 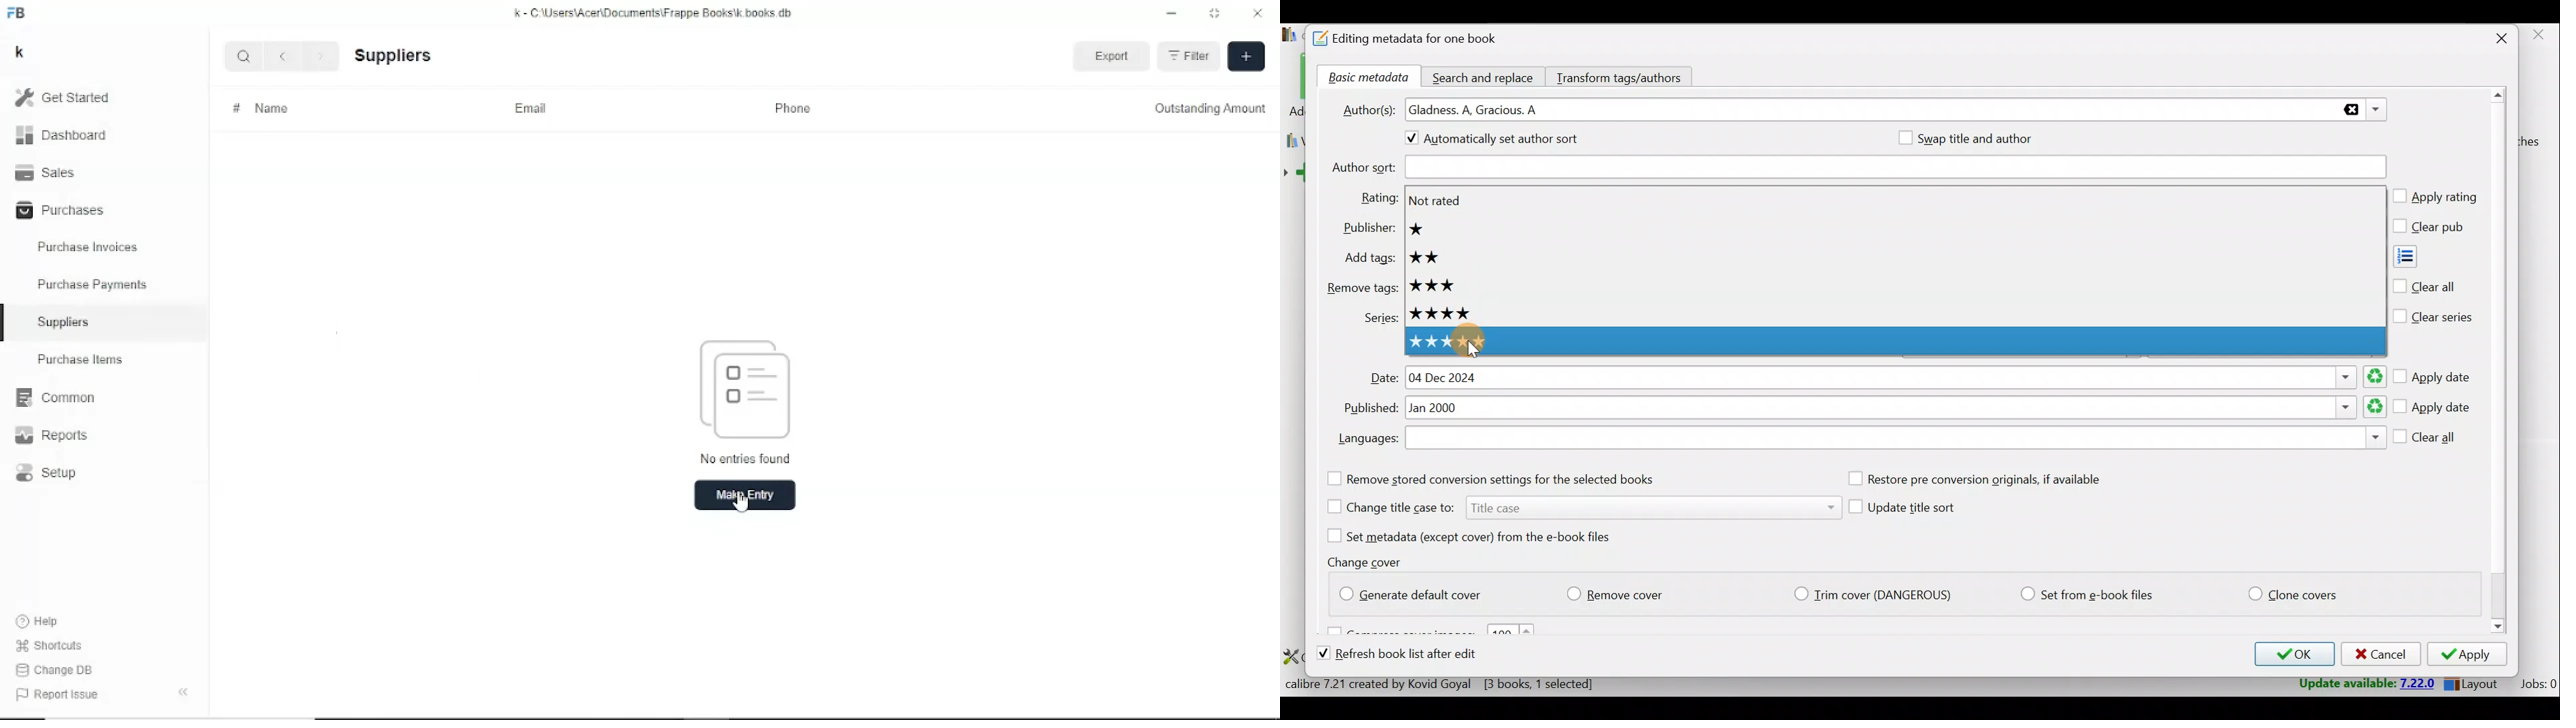 I want to click on Change DB, so click(x=55, y=671).